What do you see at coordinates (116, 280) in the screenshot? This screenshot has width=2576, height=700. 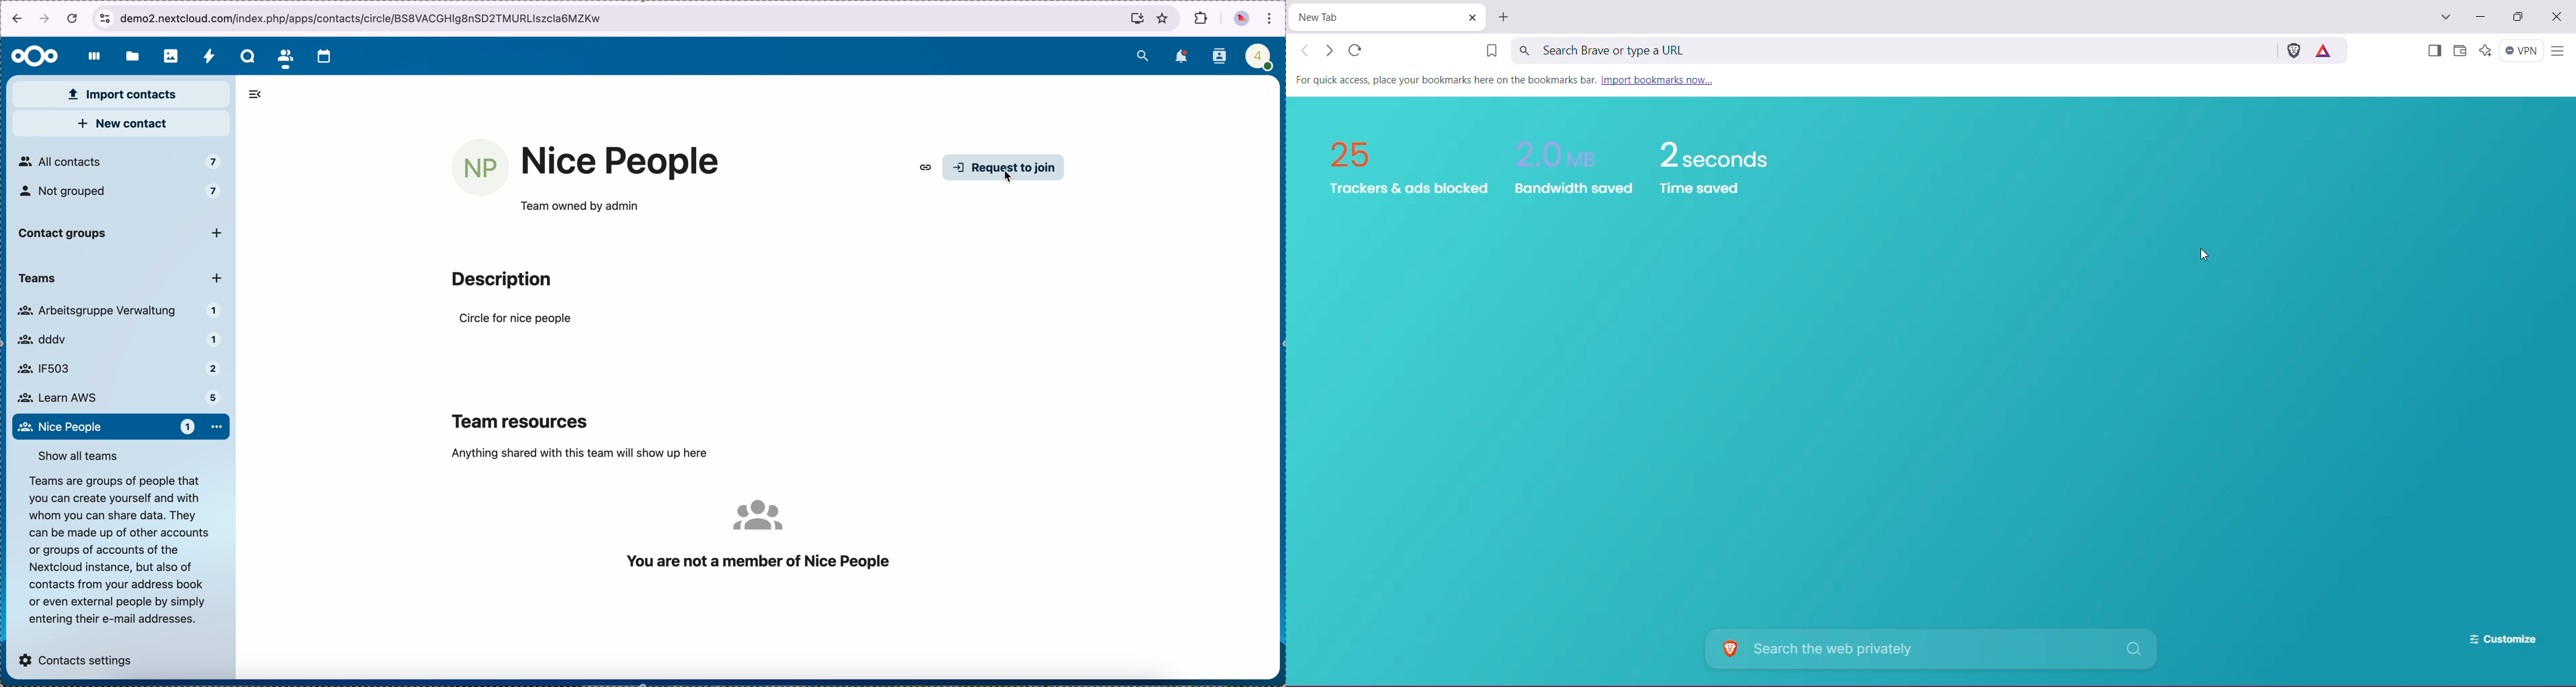 I see `team` at bounding box center [116, 280].